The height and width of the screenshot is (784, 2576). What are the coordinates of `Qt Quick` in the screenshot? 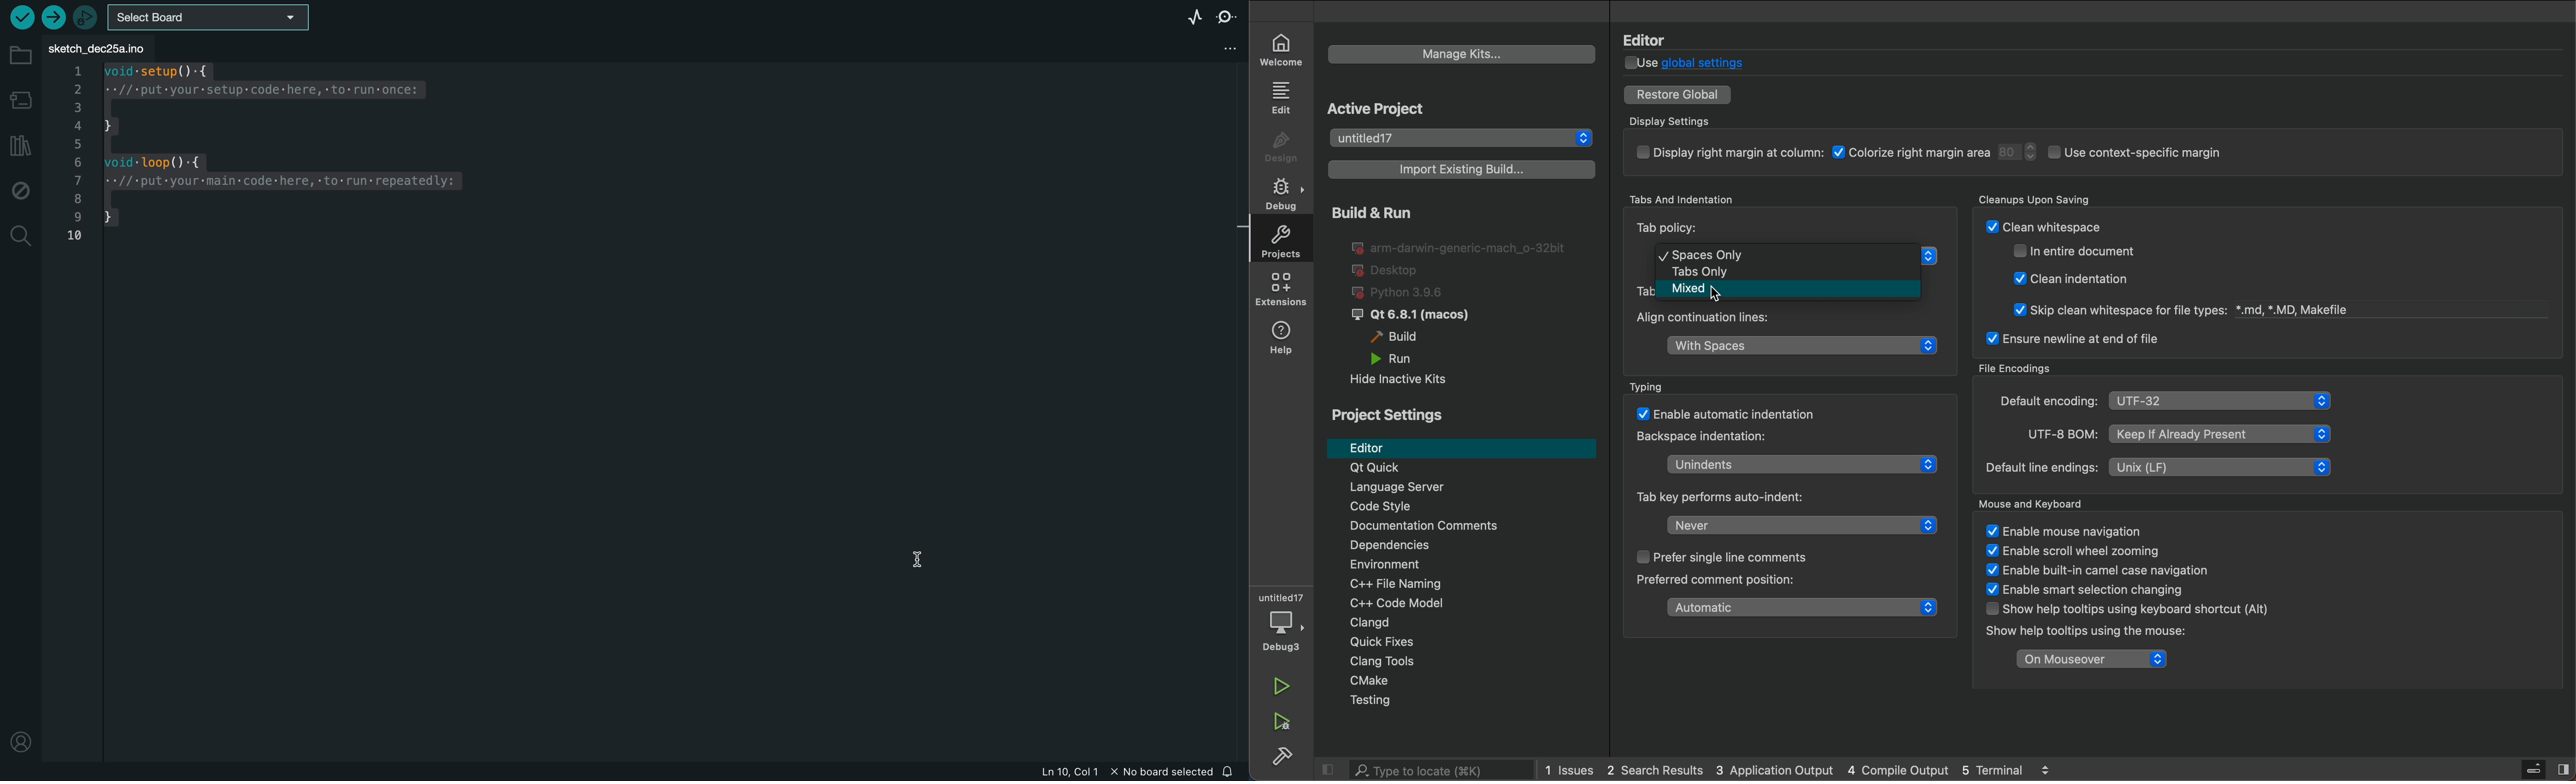 It's located at (1462, 469).